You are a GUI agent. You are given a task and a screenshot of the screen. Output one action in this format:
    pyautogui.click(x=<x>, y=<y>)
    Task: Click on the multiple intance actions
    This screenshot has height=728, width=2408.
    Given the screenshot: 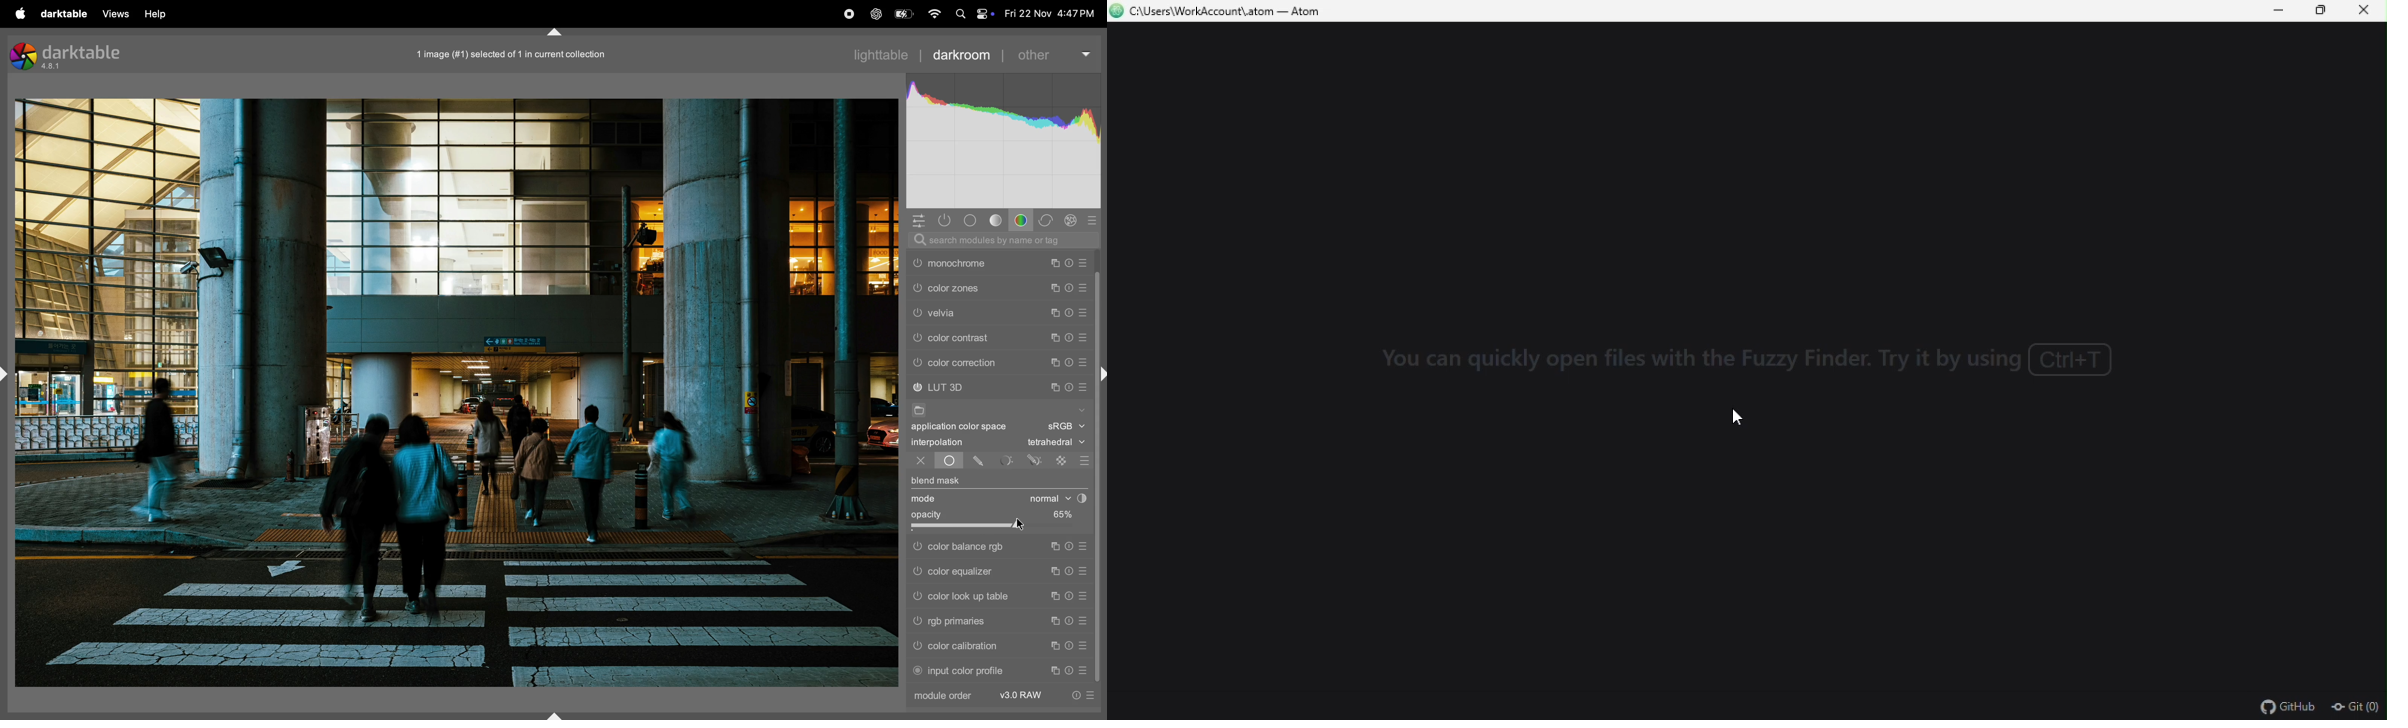 What is the action you would take?
    pyautogui.click(x=1056, y=334)
    